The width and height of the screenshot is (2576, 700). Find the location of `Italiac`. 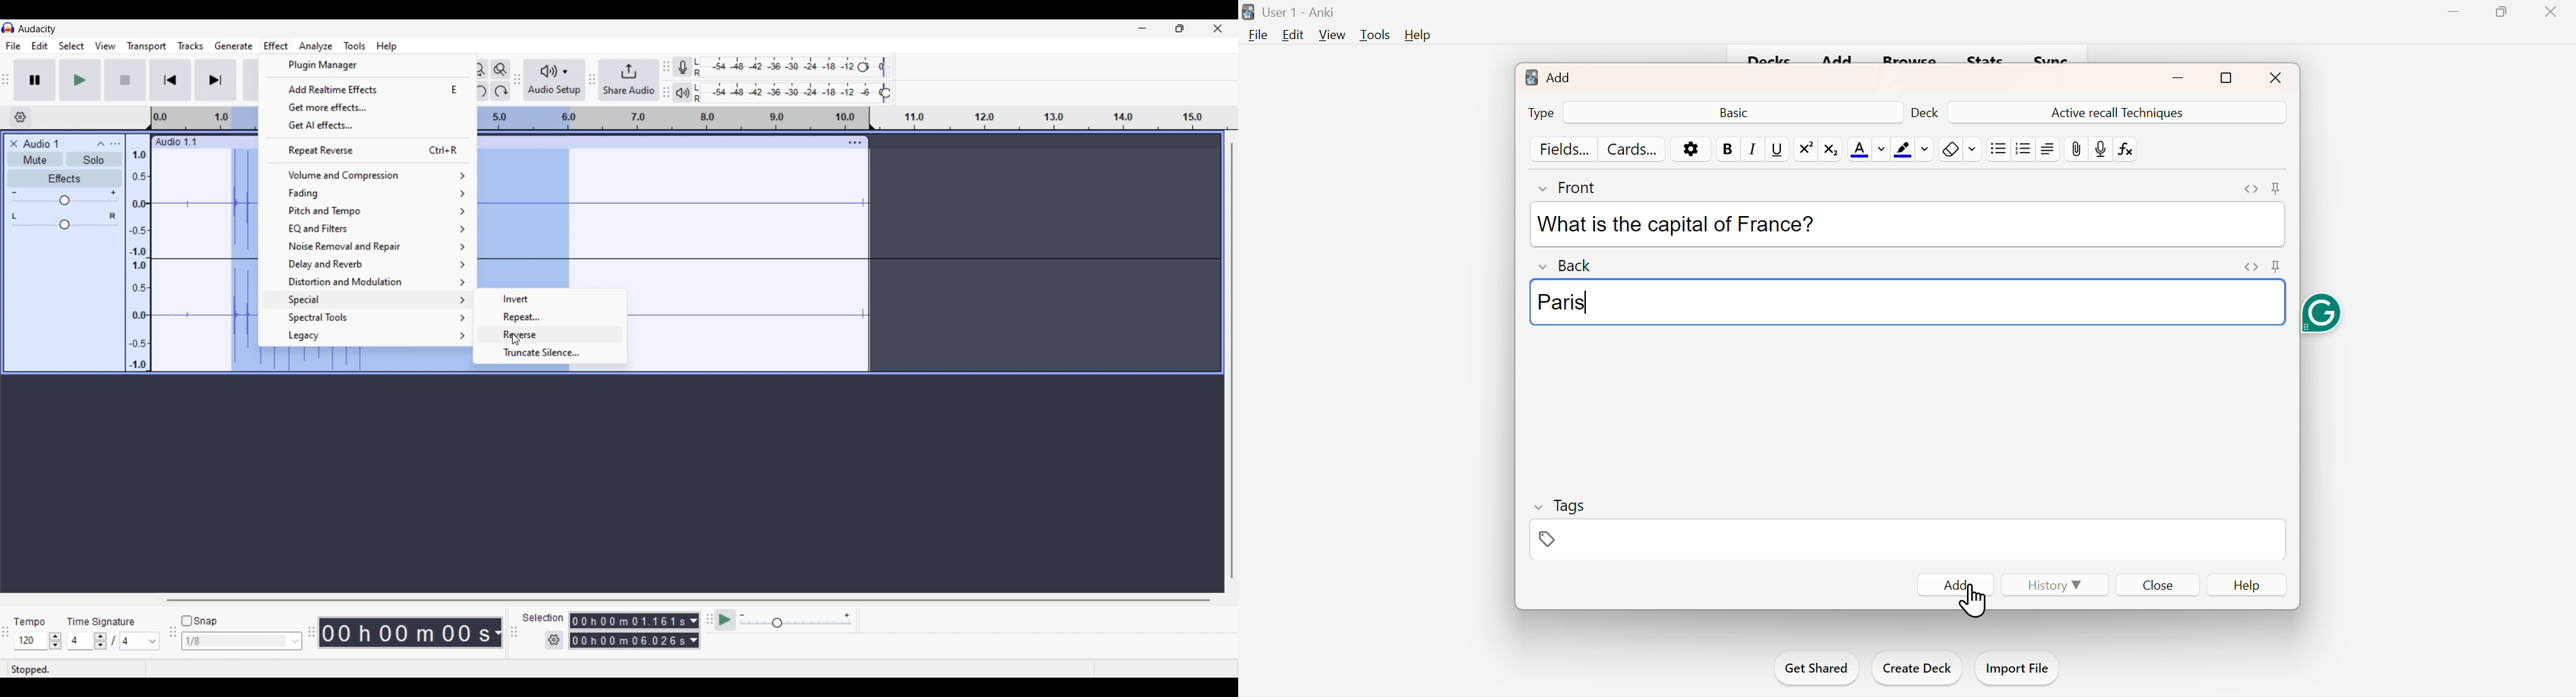

Italiac is located at coordinates (1748, 148).